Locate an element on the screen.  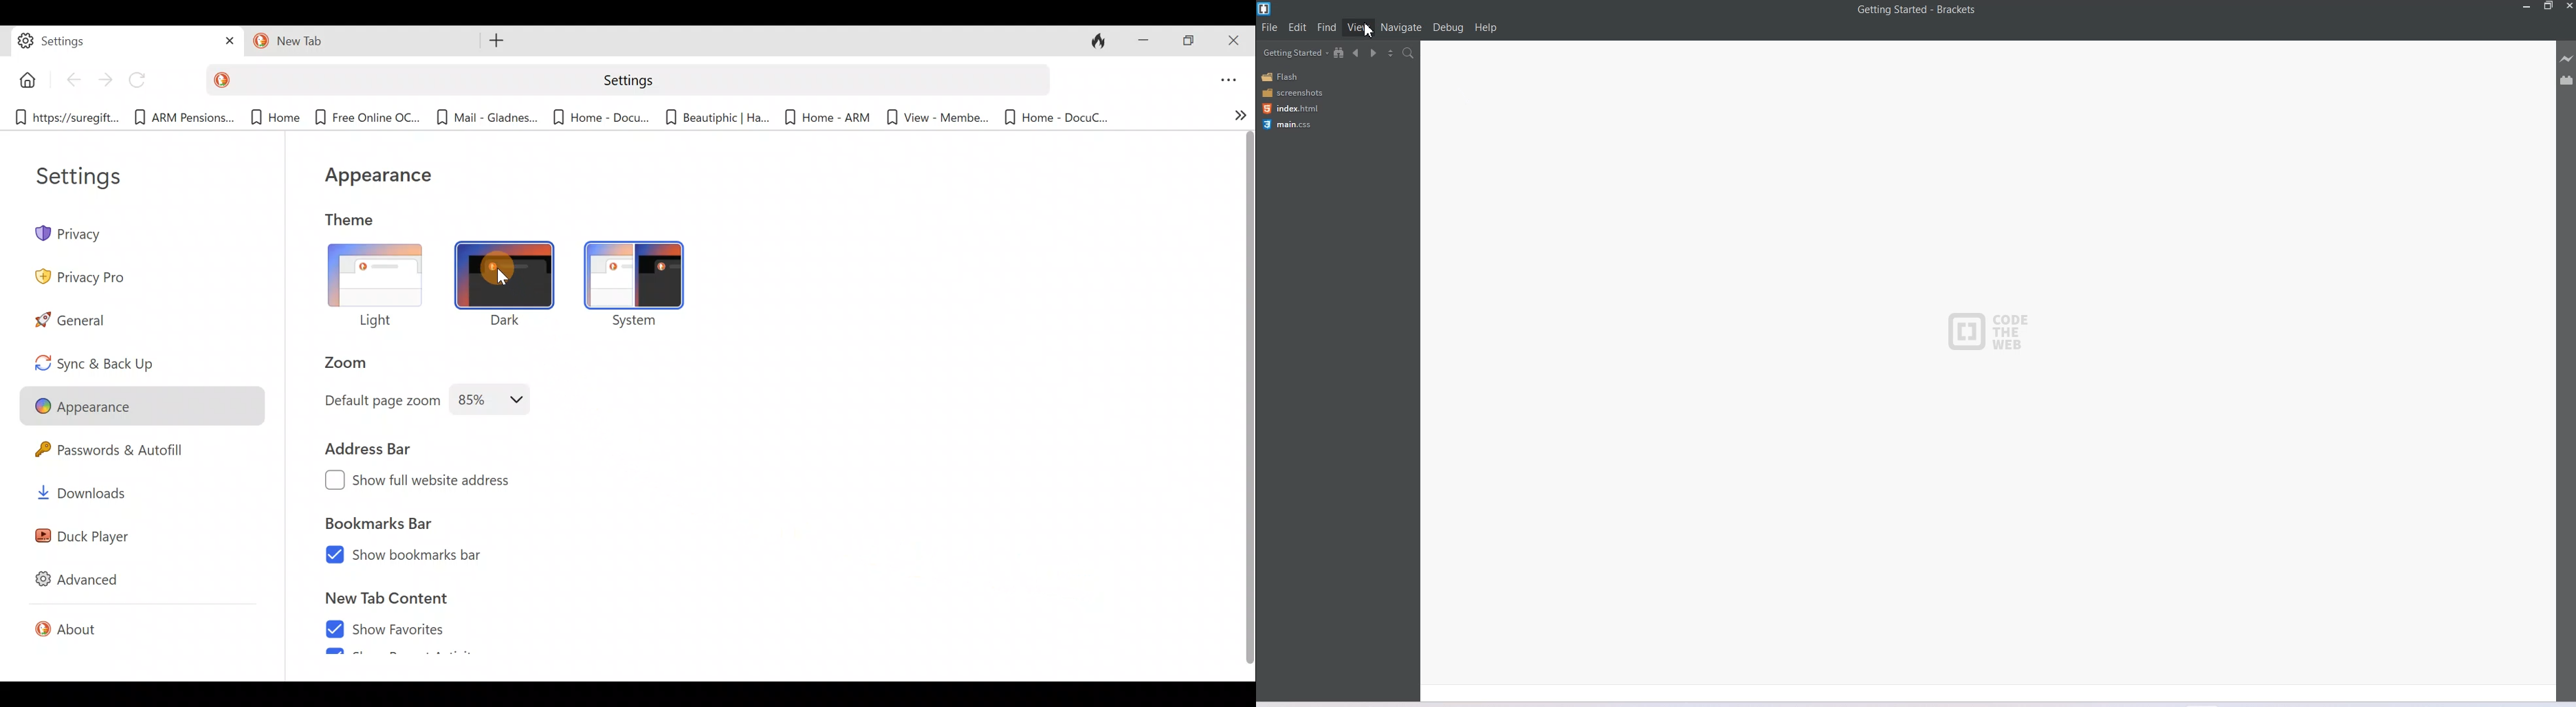
Debug is located at coordinates (1448, 28).